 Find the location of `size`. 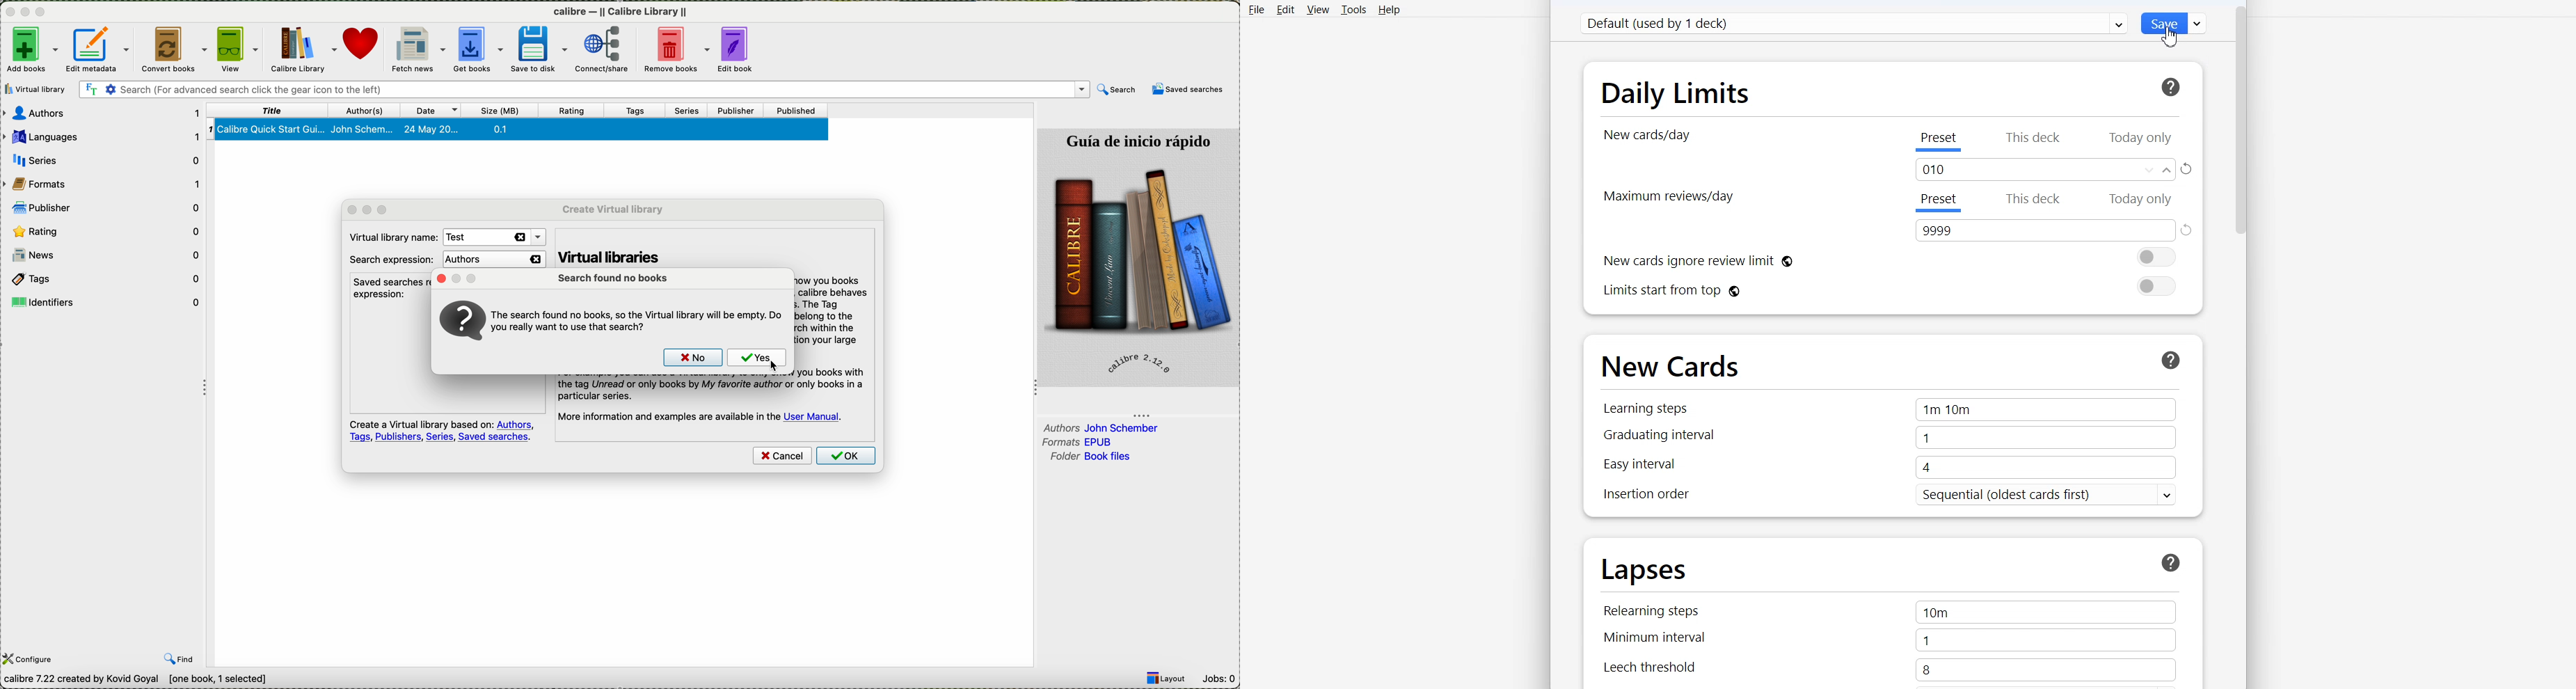

size is located at coordinates (505, 111).